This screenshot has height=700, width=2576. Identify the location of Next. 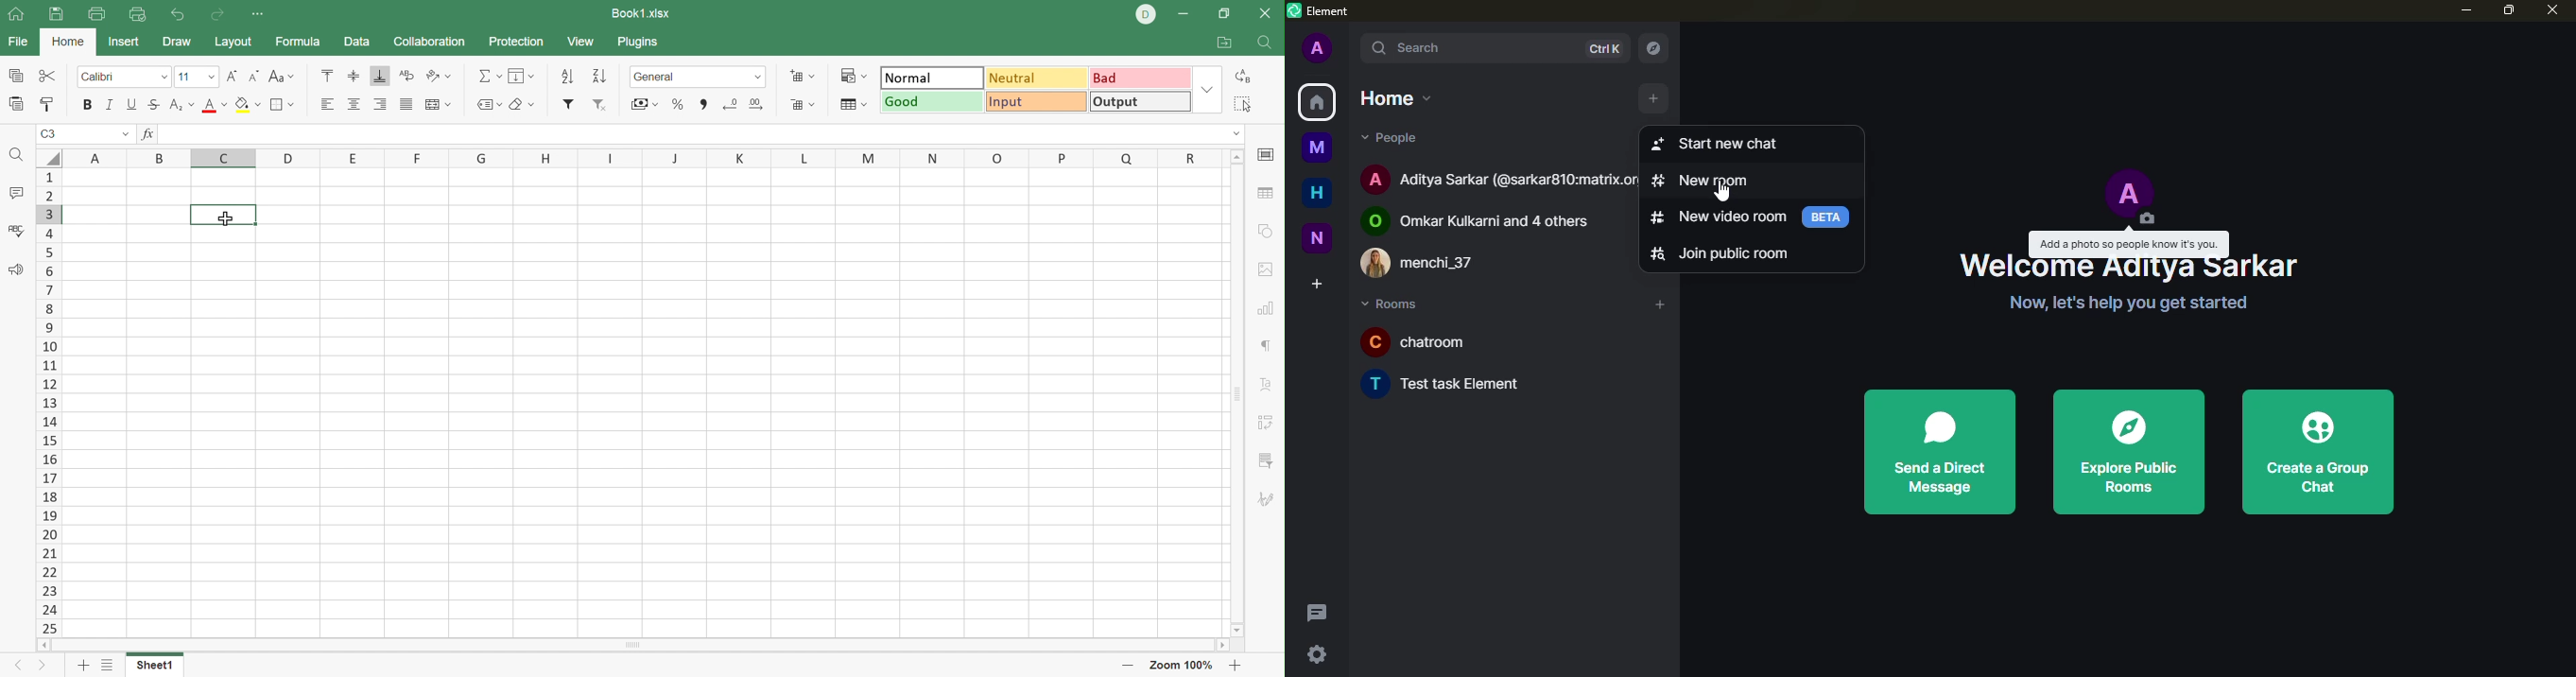
(40, 666).